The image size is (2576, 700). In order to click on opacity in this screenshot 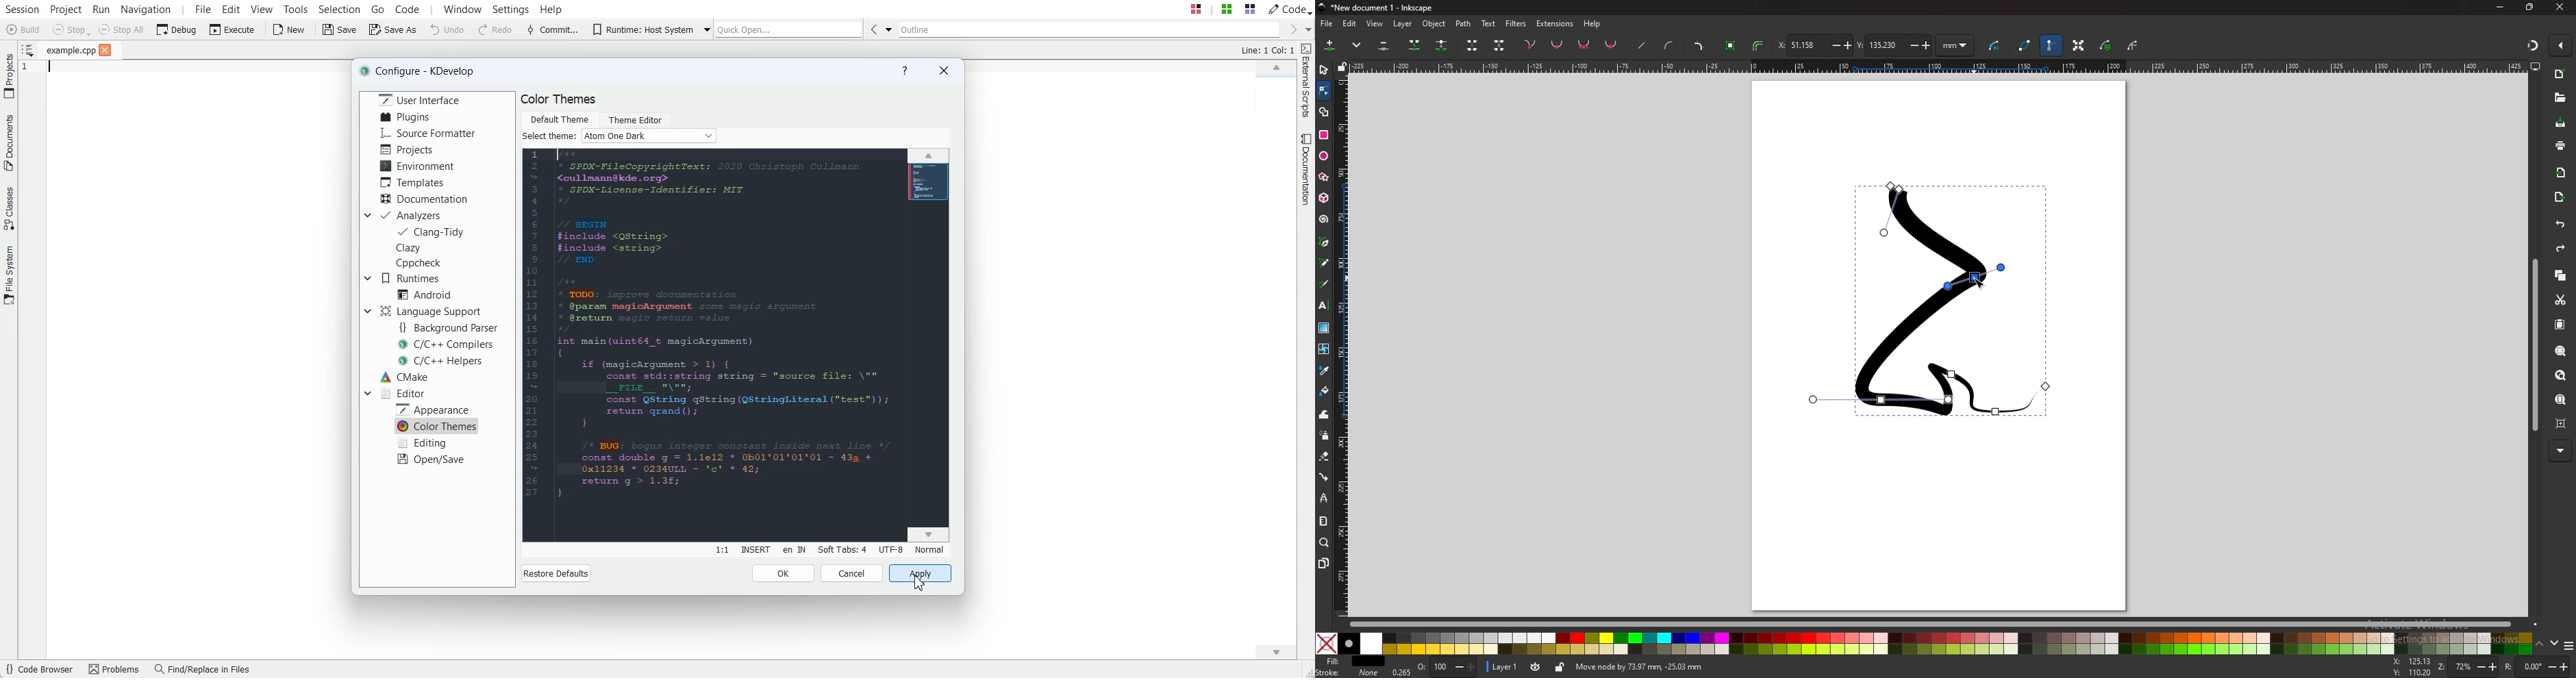, I will do `click(1435, 667)`.